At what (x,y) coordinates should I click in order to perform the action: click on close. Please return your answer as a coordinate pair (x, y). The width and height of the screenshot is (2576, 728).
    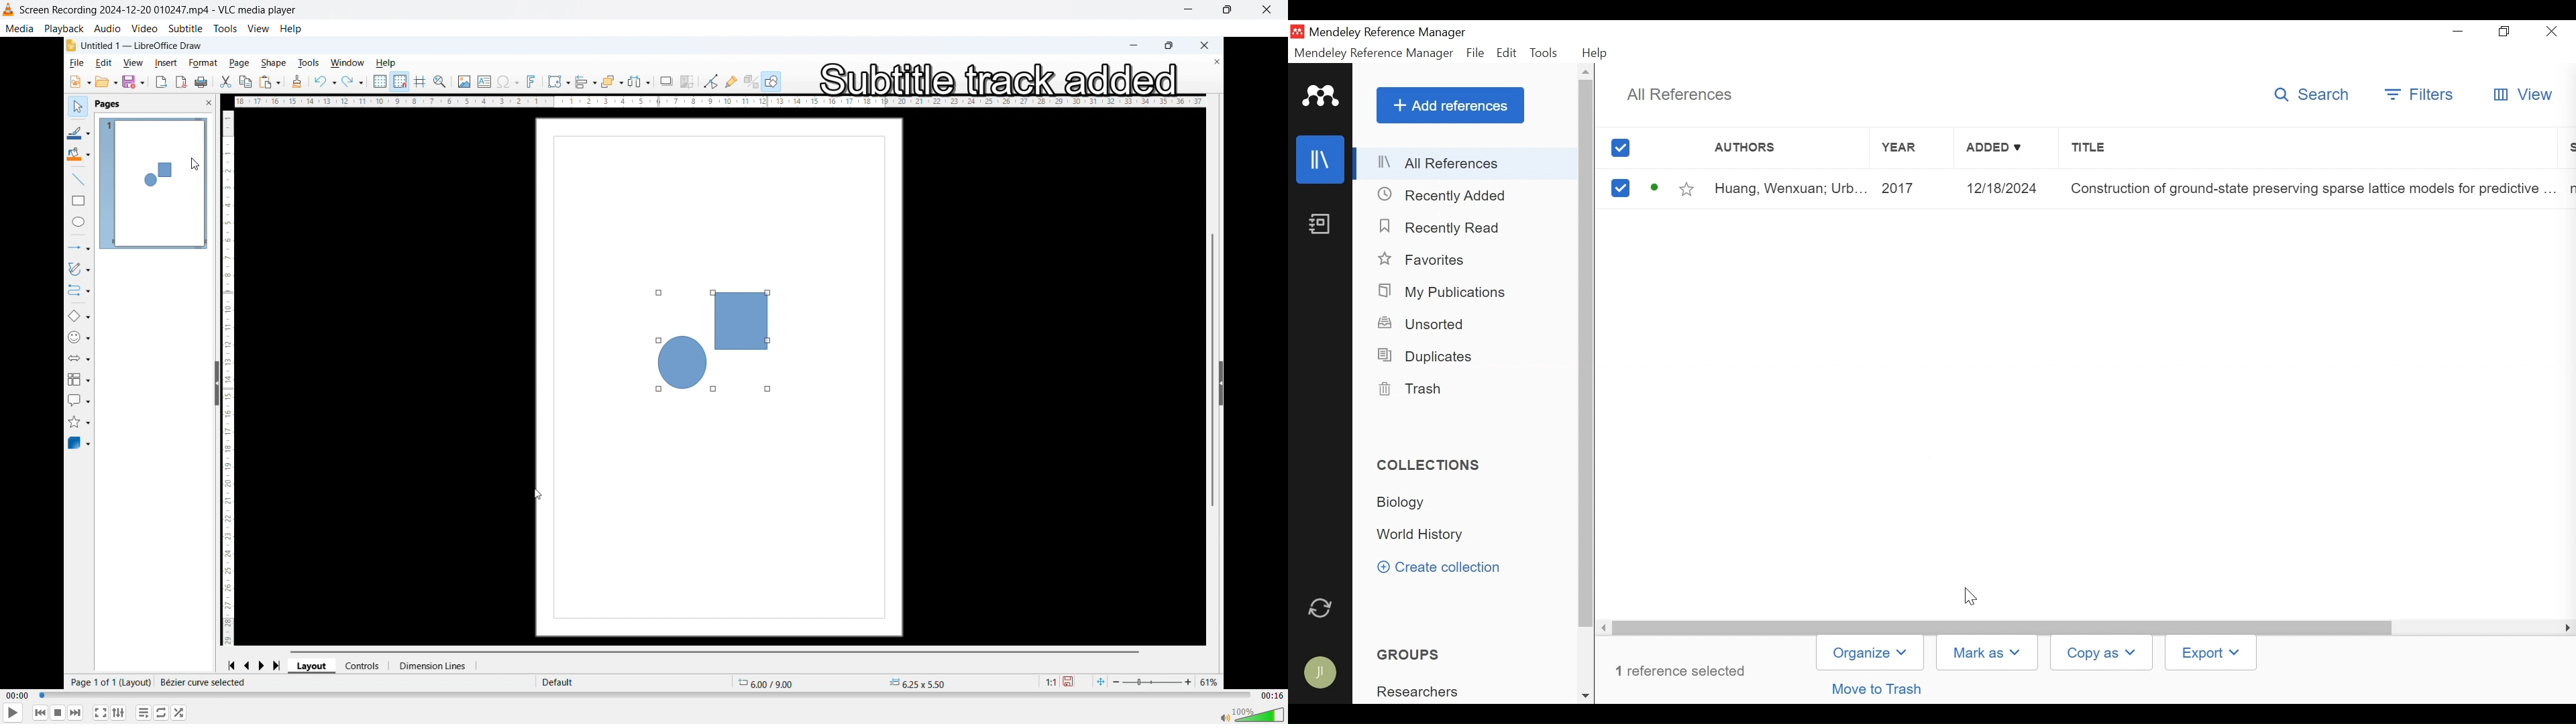
    Looking at the image, I should click on (200, 105).